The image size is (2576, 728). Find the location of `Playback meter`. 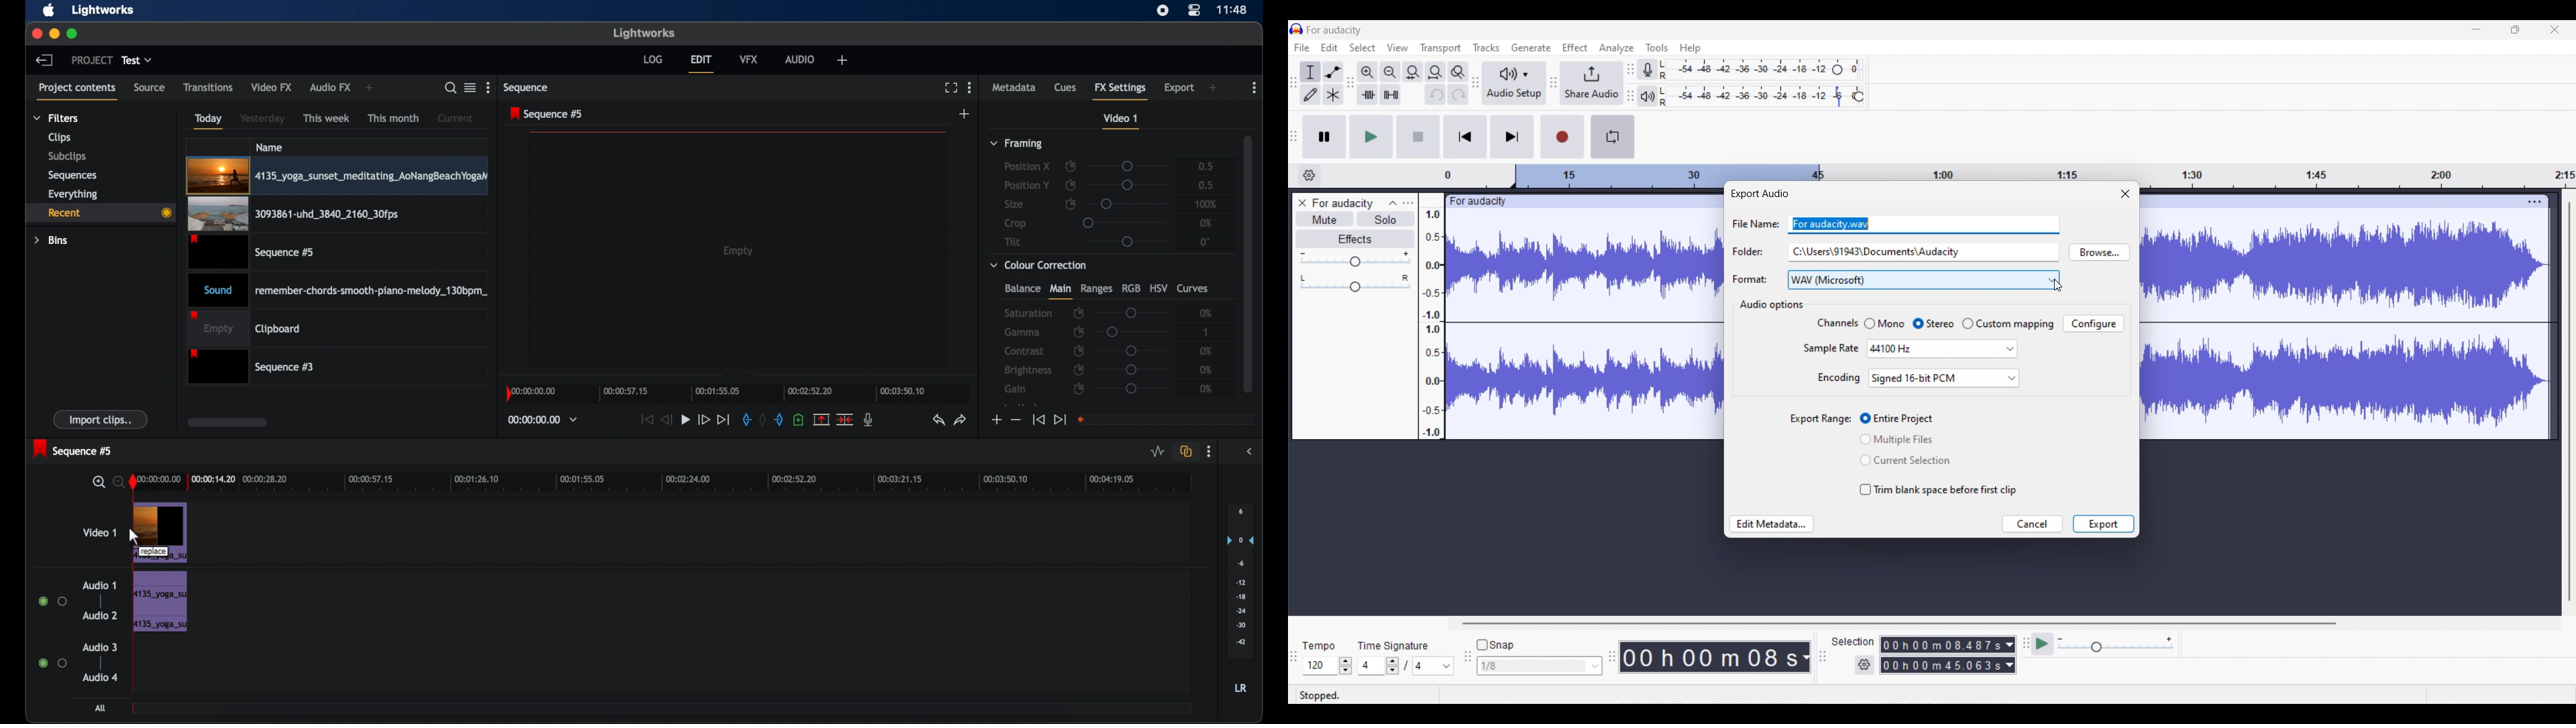

Playback meter is located at coordinates (1647, 97).